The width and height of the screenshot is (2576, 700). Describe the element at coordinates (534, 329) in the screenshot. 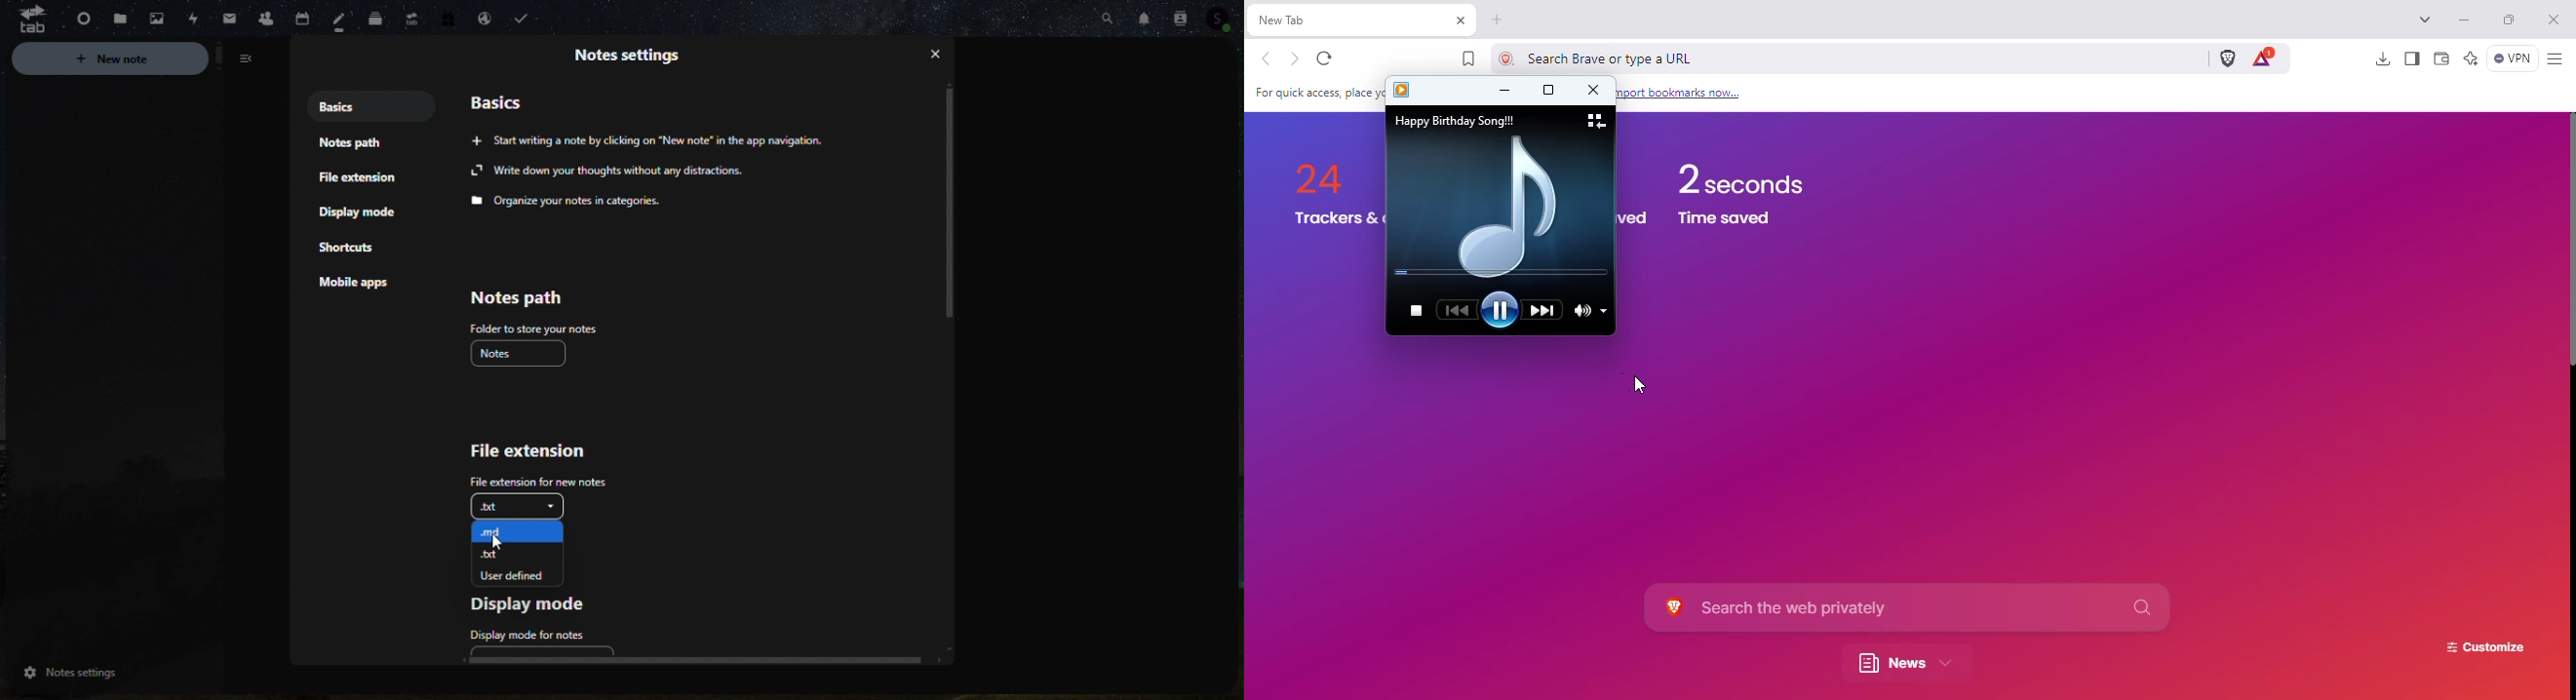

I see `folder to store your notes` at that location.